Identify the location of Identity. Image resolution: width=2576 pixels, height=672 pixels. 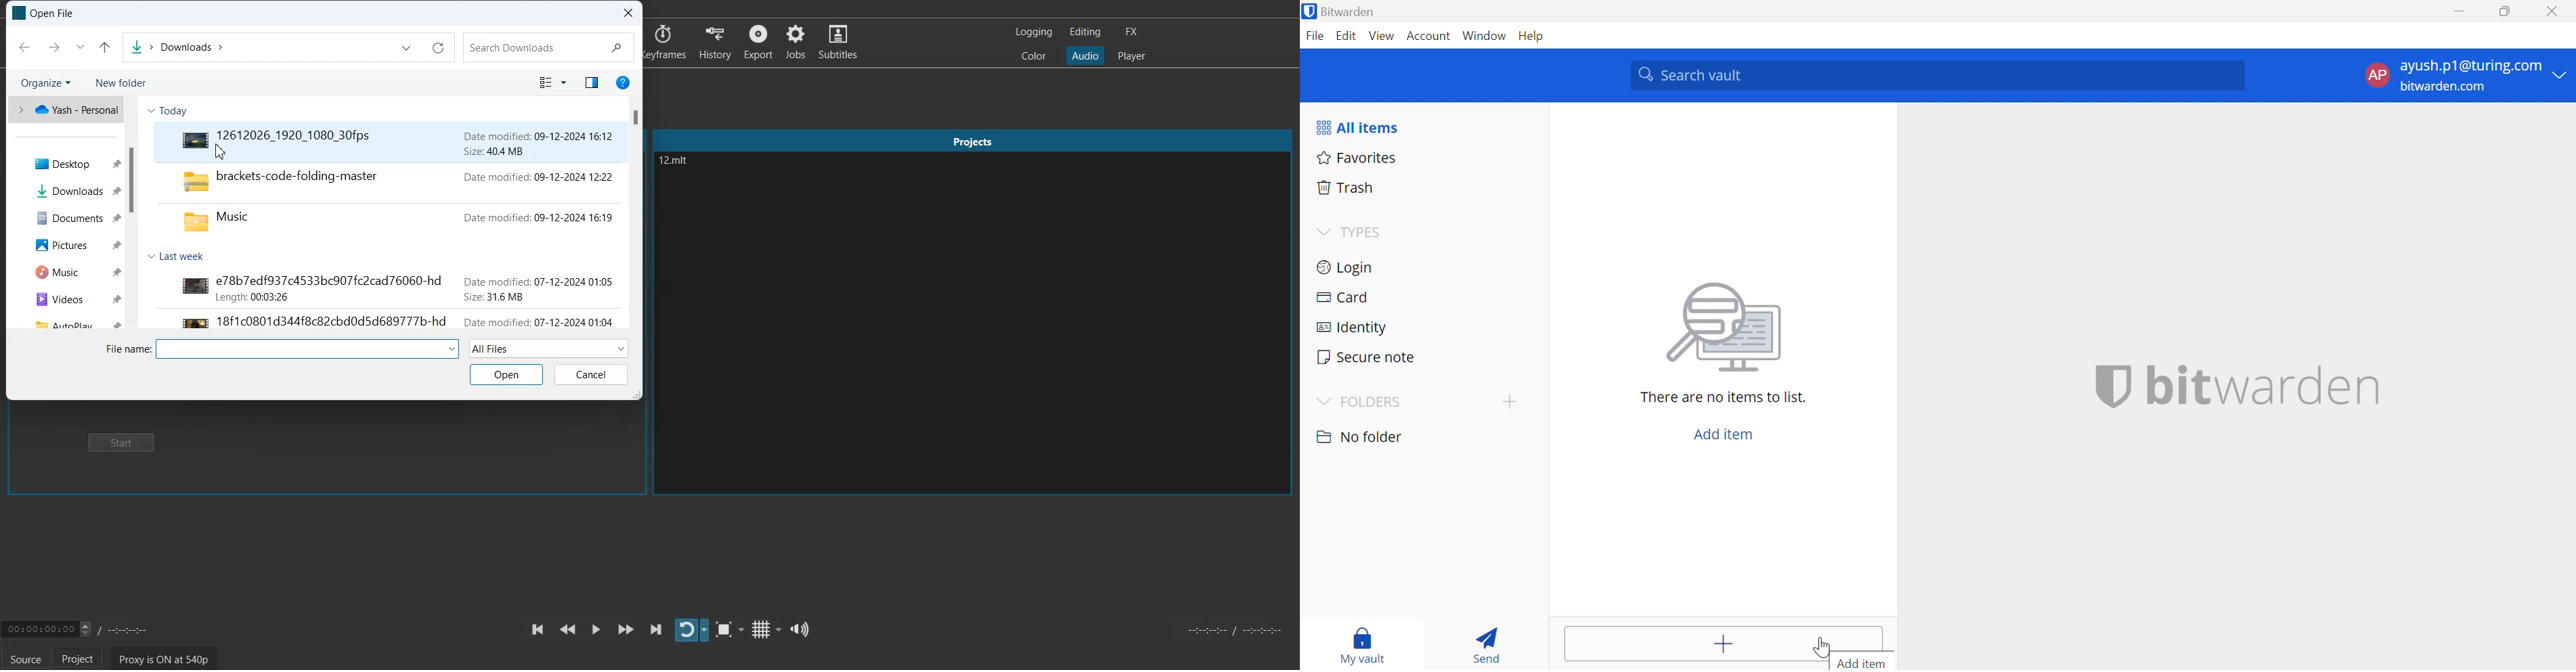
(1354, 328).